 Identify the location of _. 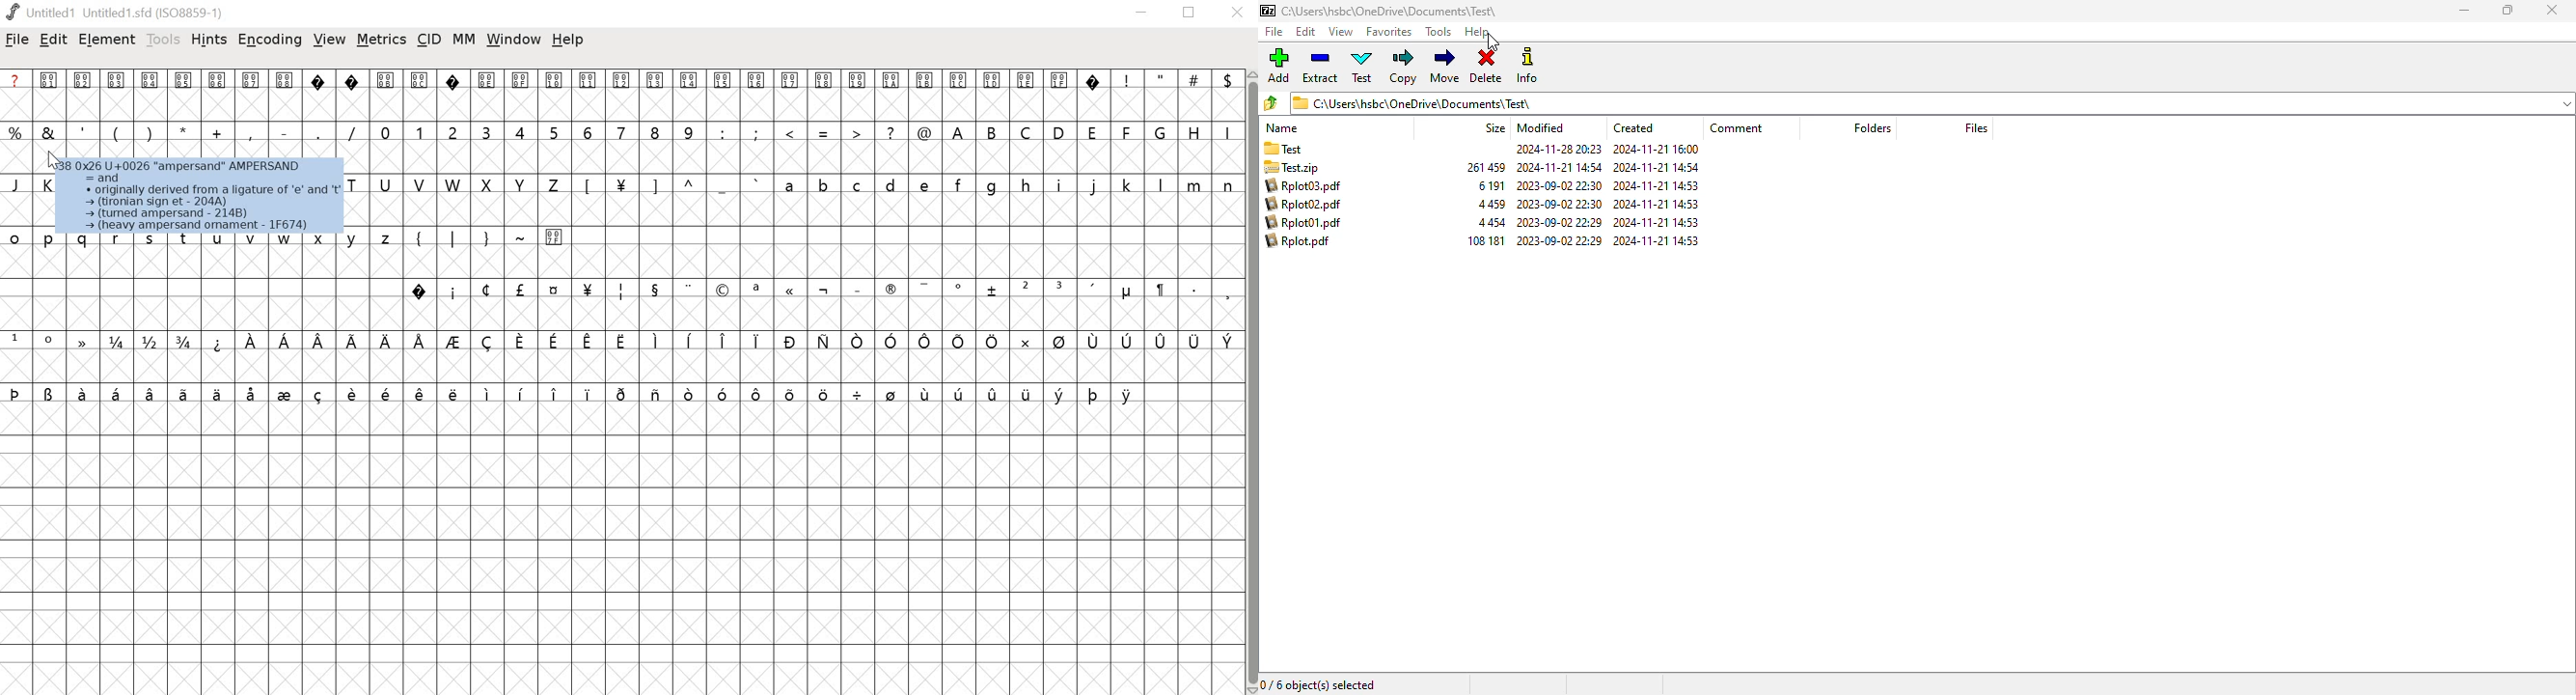
(725, 186).